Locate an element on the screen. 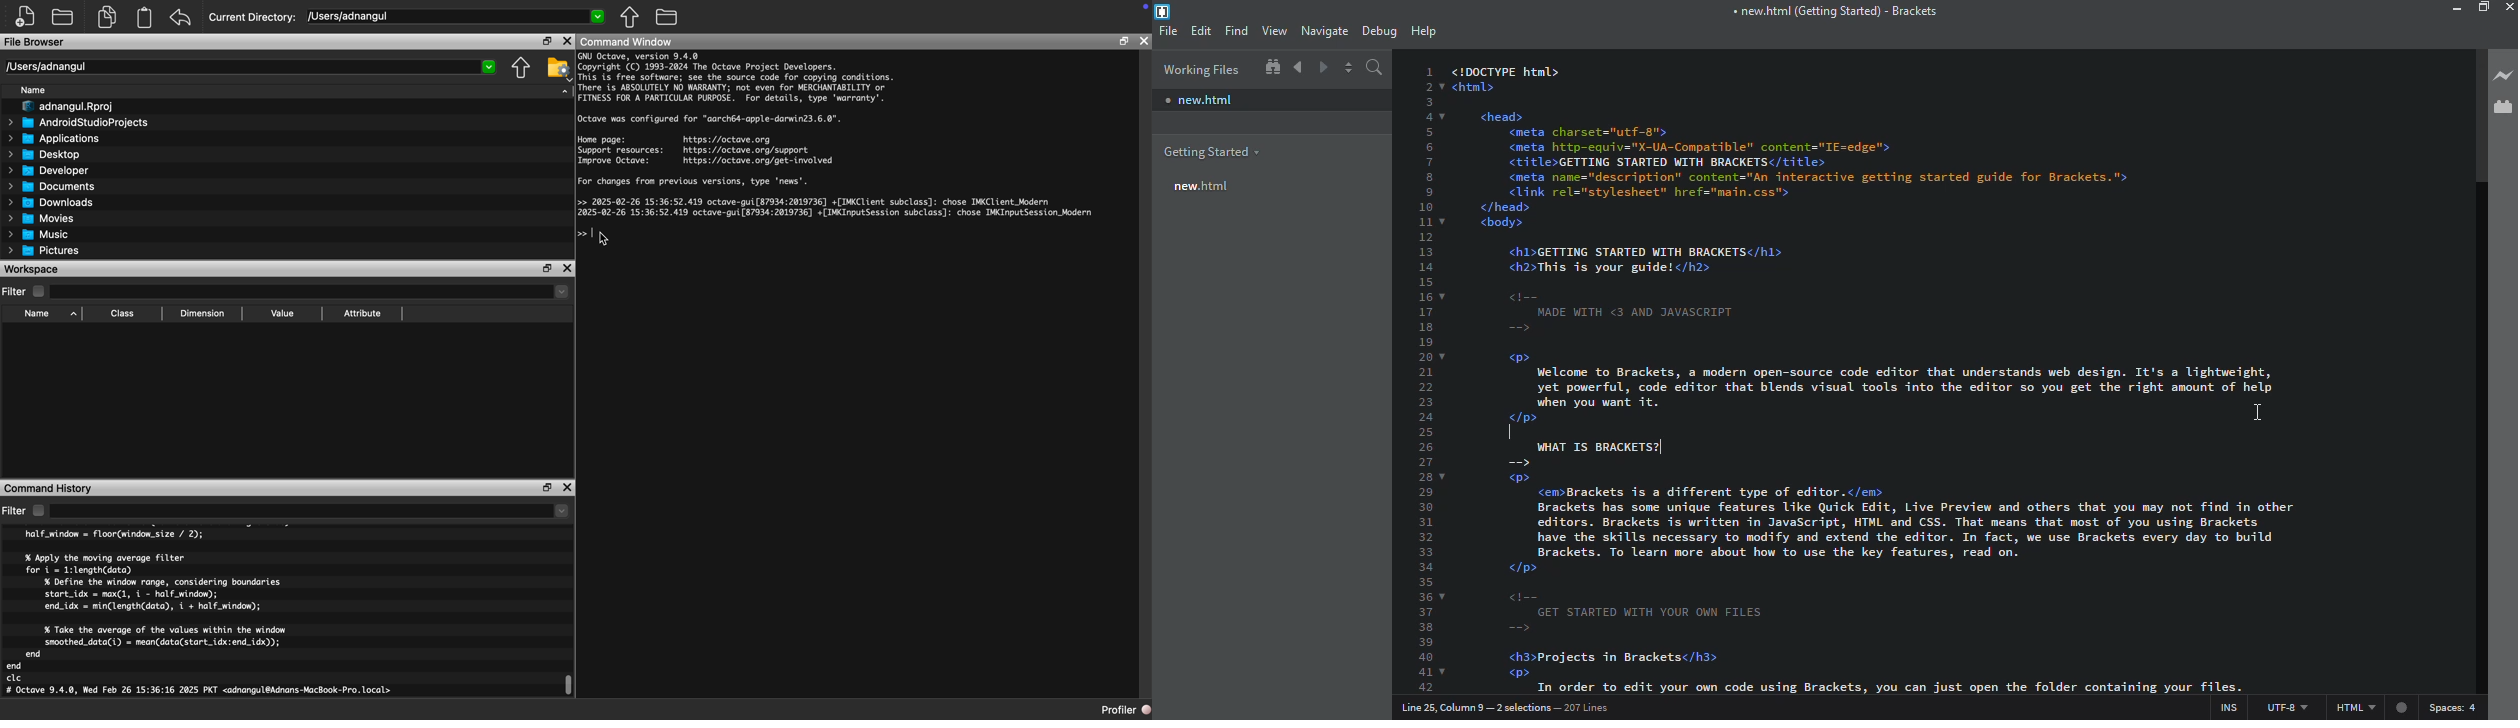  brackets is located at coordinates (1834, 11).